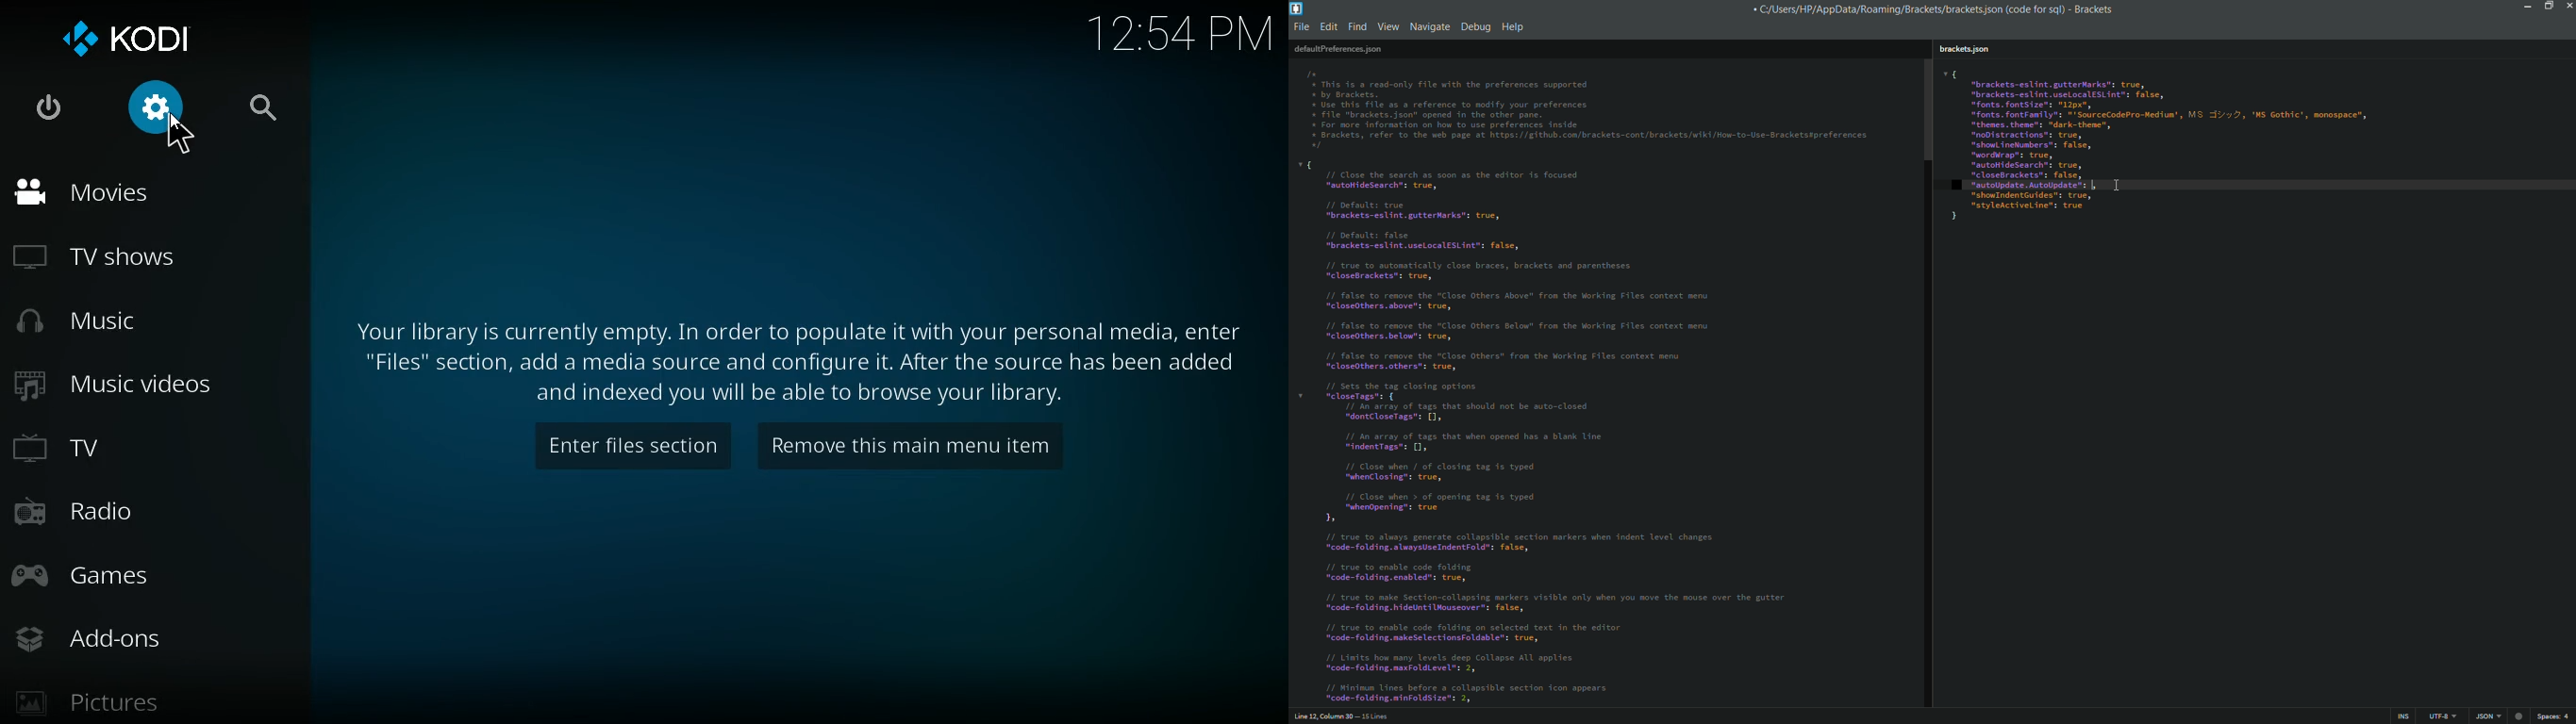  I want to click on kodi logo, so click(152, 40).